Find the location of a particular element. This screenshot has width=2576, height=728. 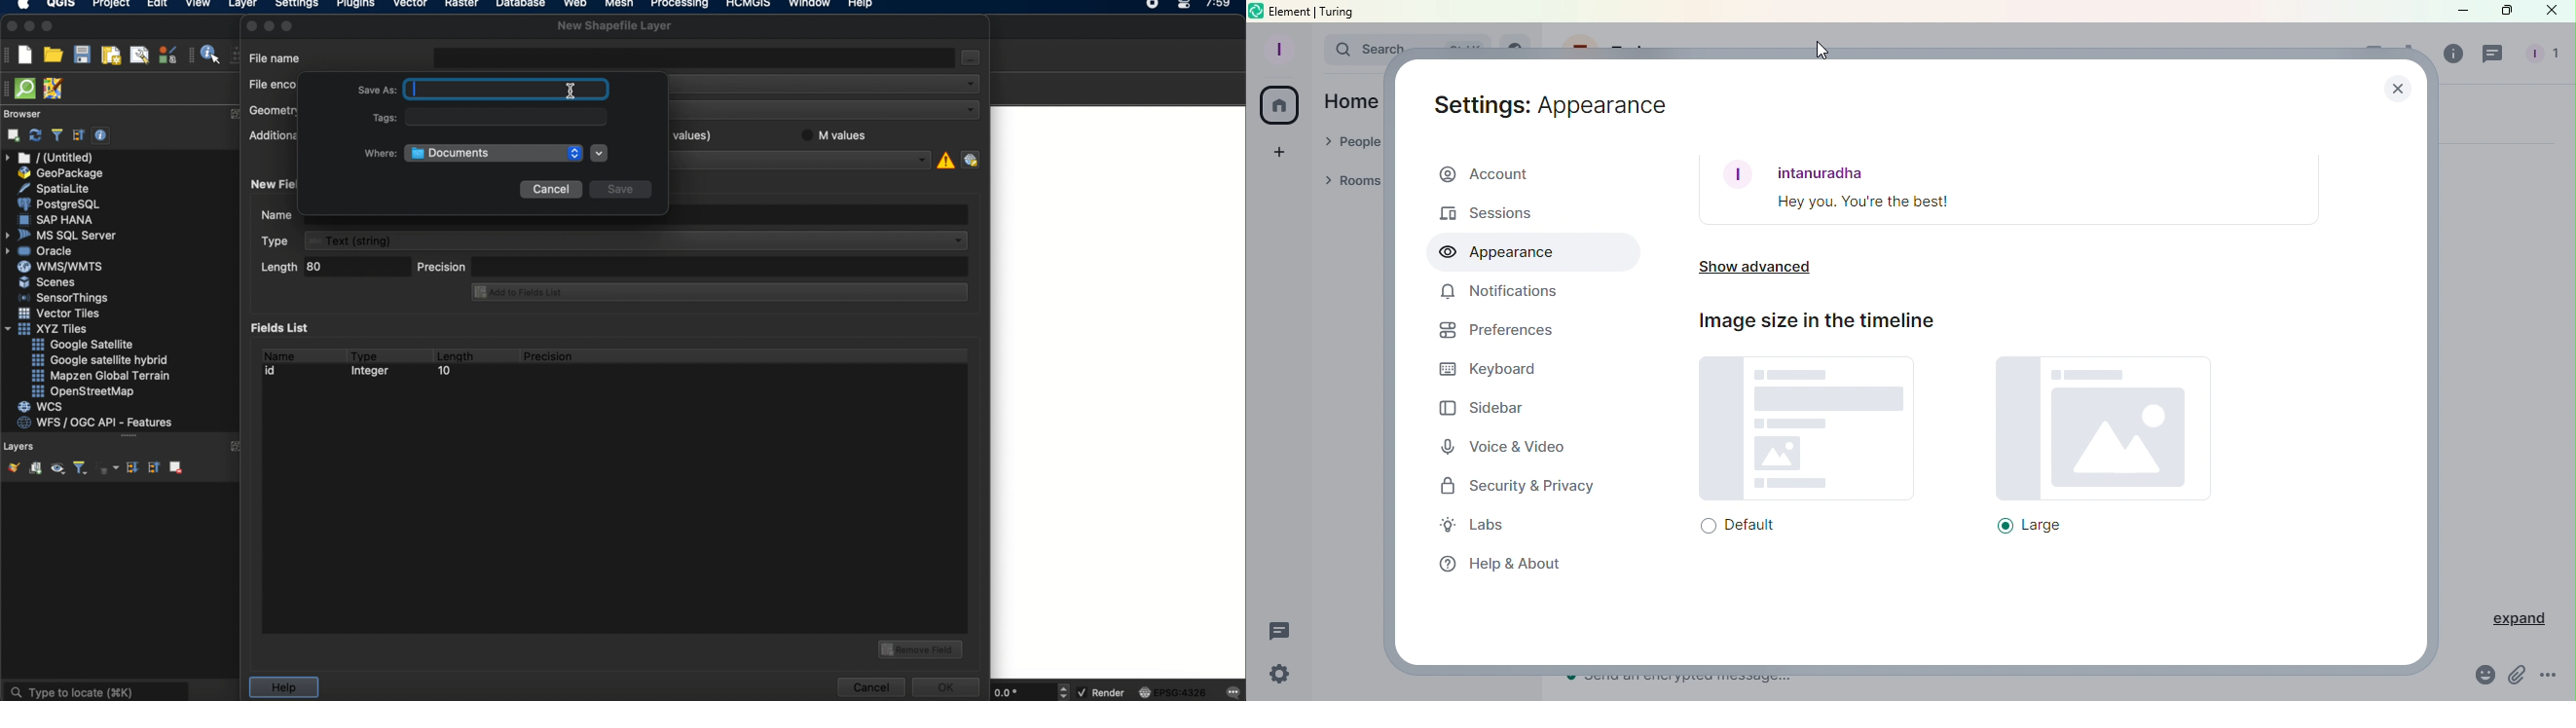

options is located at coordinates (972, 61).